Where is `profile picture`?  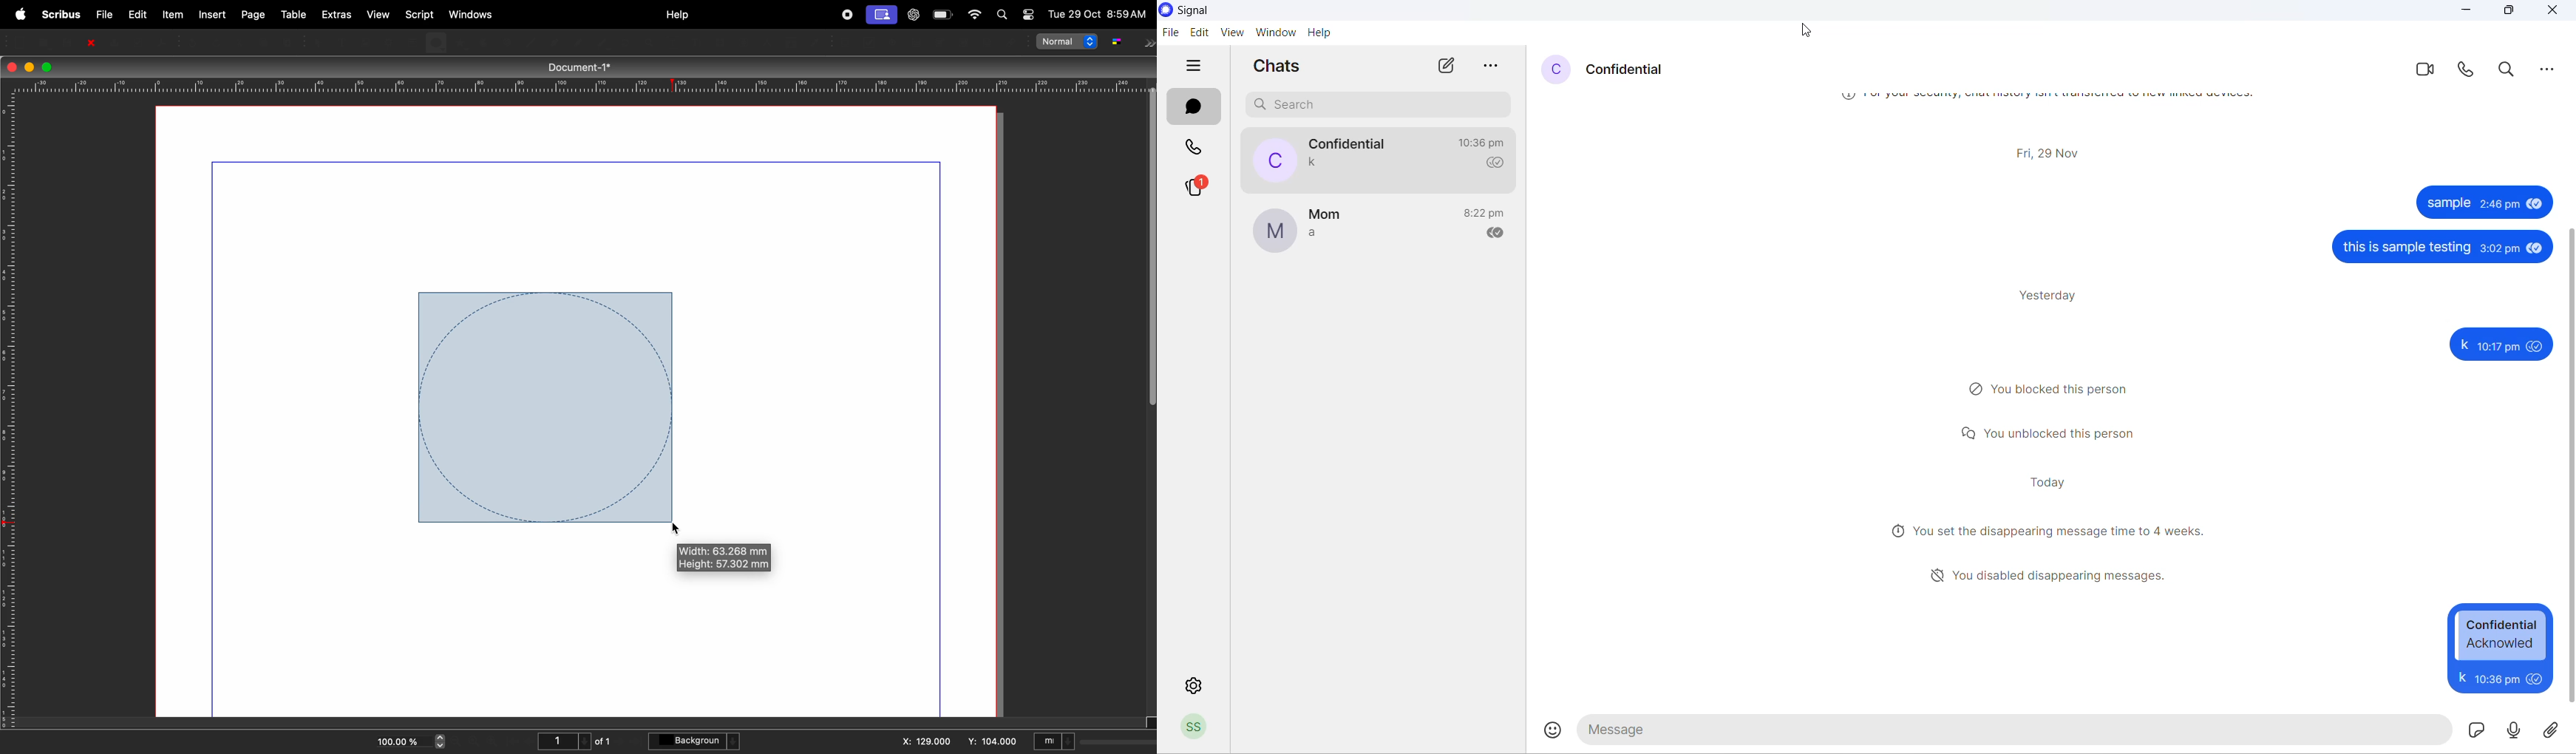
profile picture is located at coordinates (1550, 70).